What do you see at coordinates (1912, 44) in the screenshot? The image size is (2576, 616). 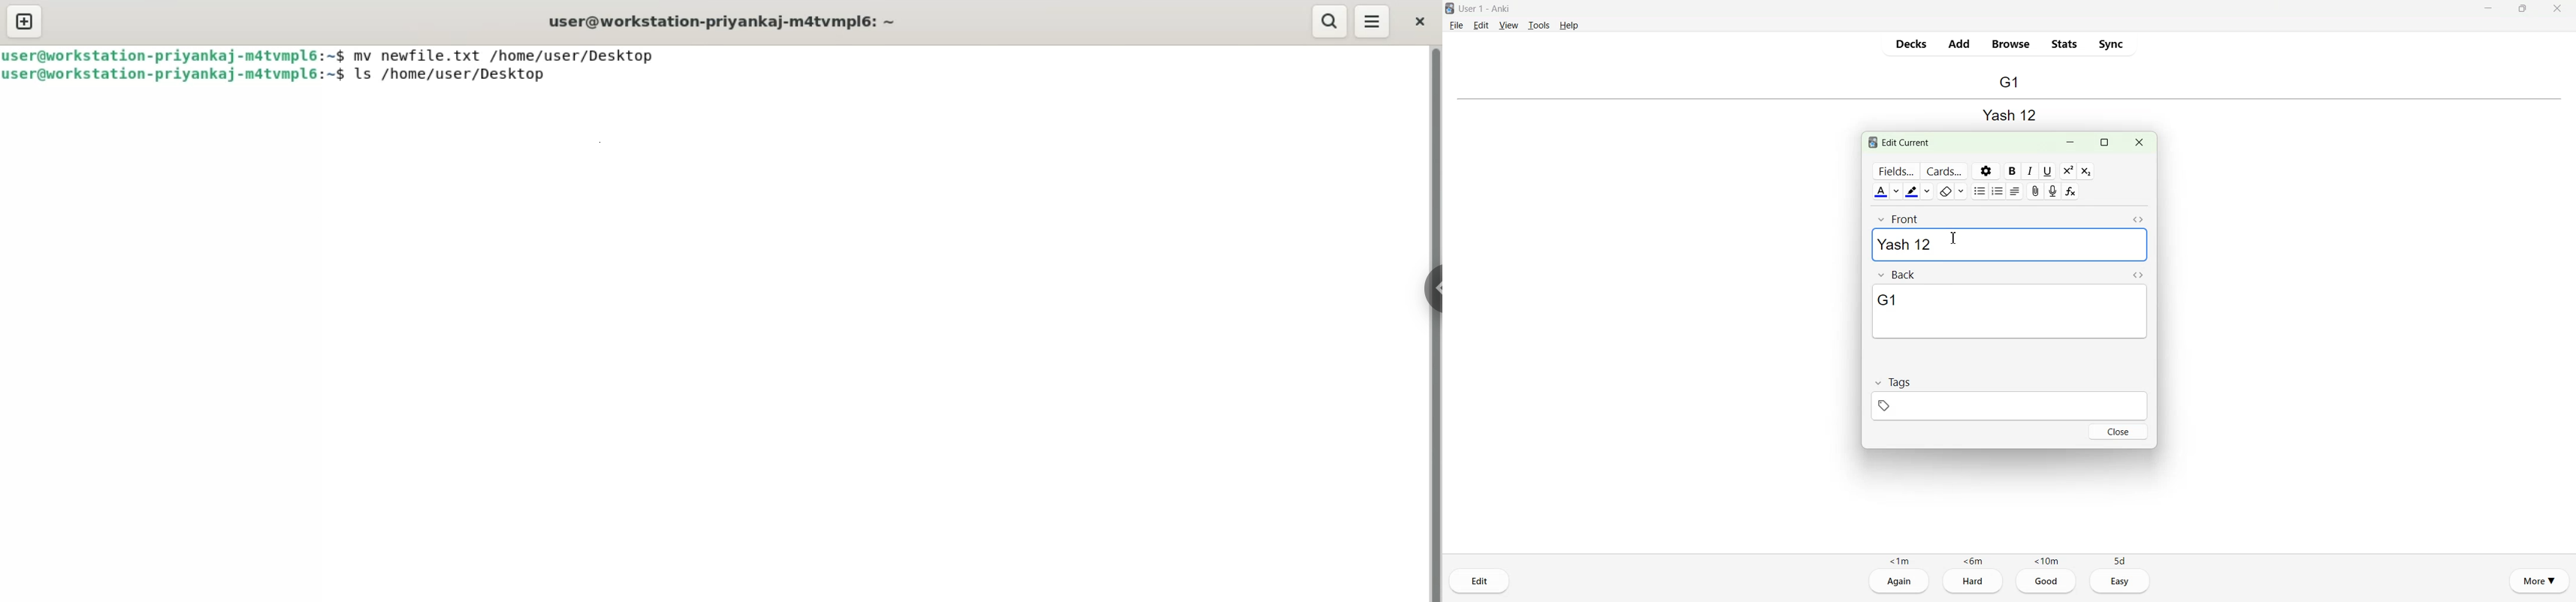 I see `Decks` at bounding box center [1912, 44].